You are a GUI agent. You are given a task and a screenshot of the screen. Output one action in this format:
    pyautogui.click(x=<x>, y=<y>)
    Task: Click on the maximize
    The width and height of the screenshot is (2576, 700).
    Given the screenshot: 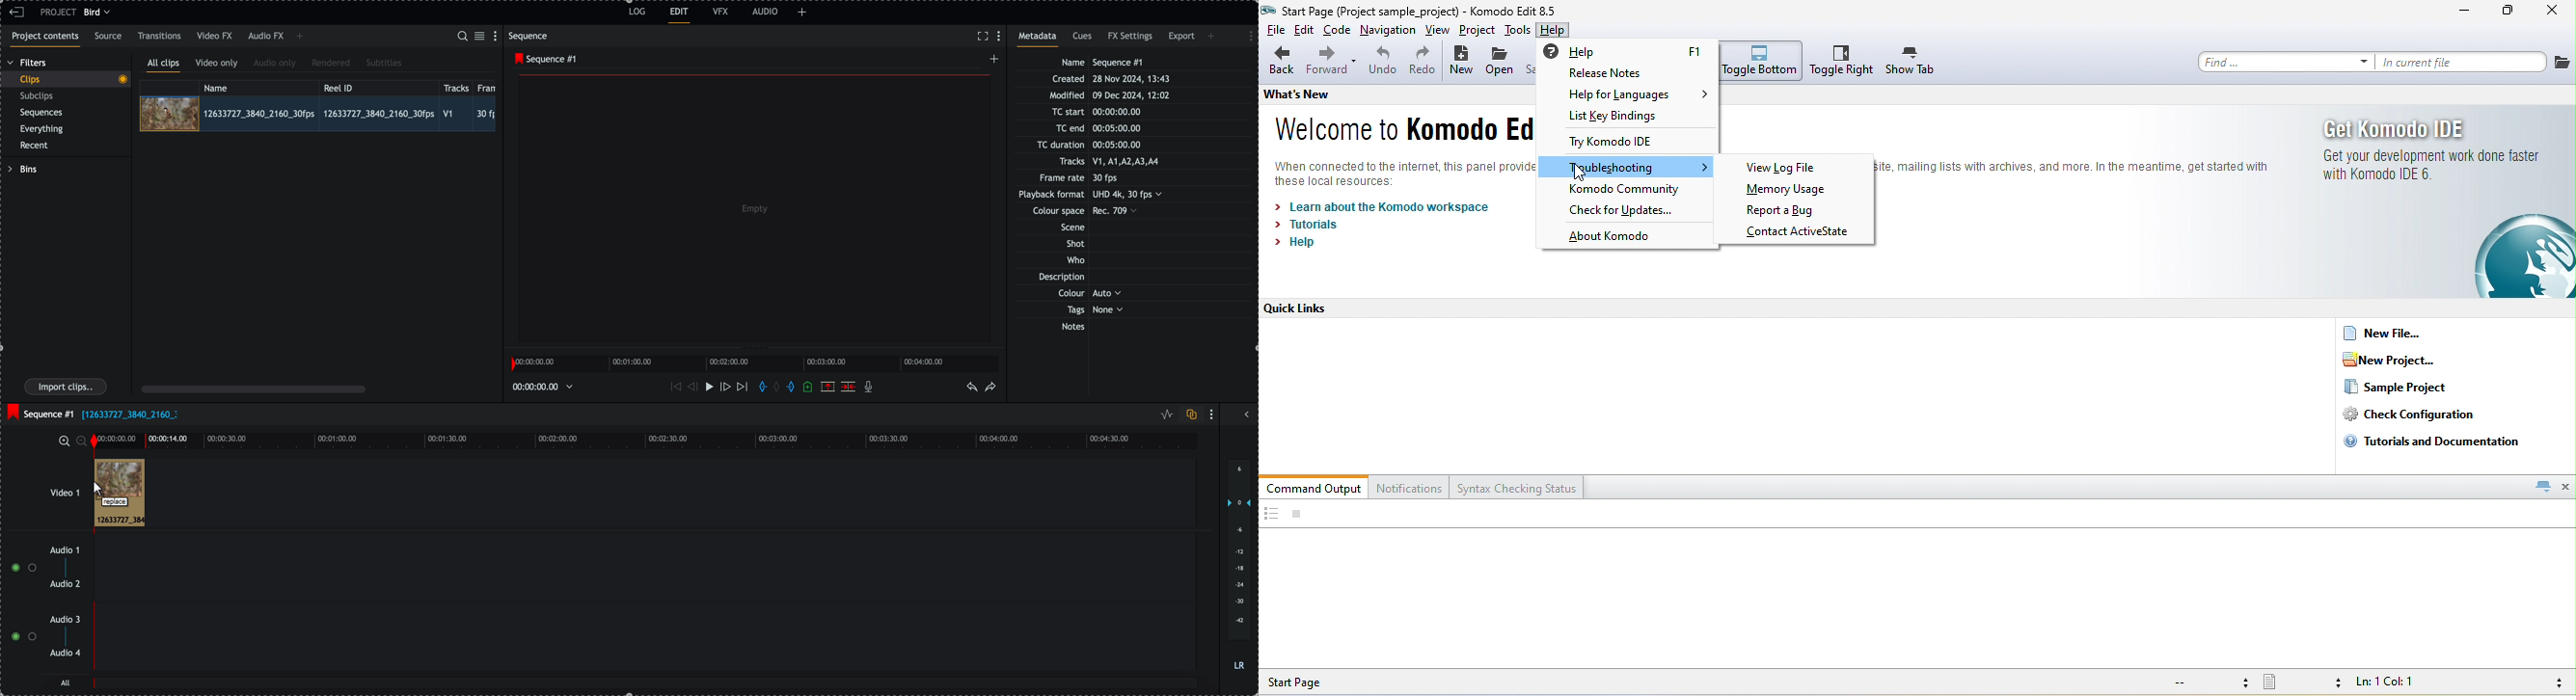 What is the action you would take?
    pyautogui.click(x=2508, y=13)
    